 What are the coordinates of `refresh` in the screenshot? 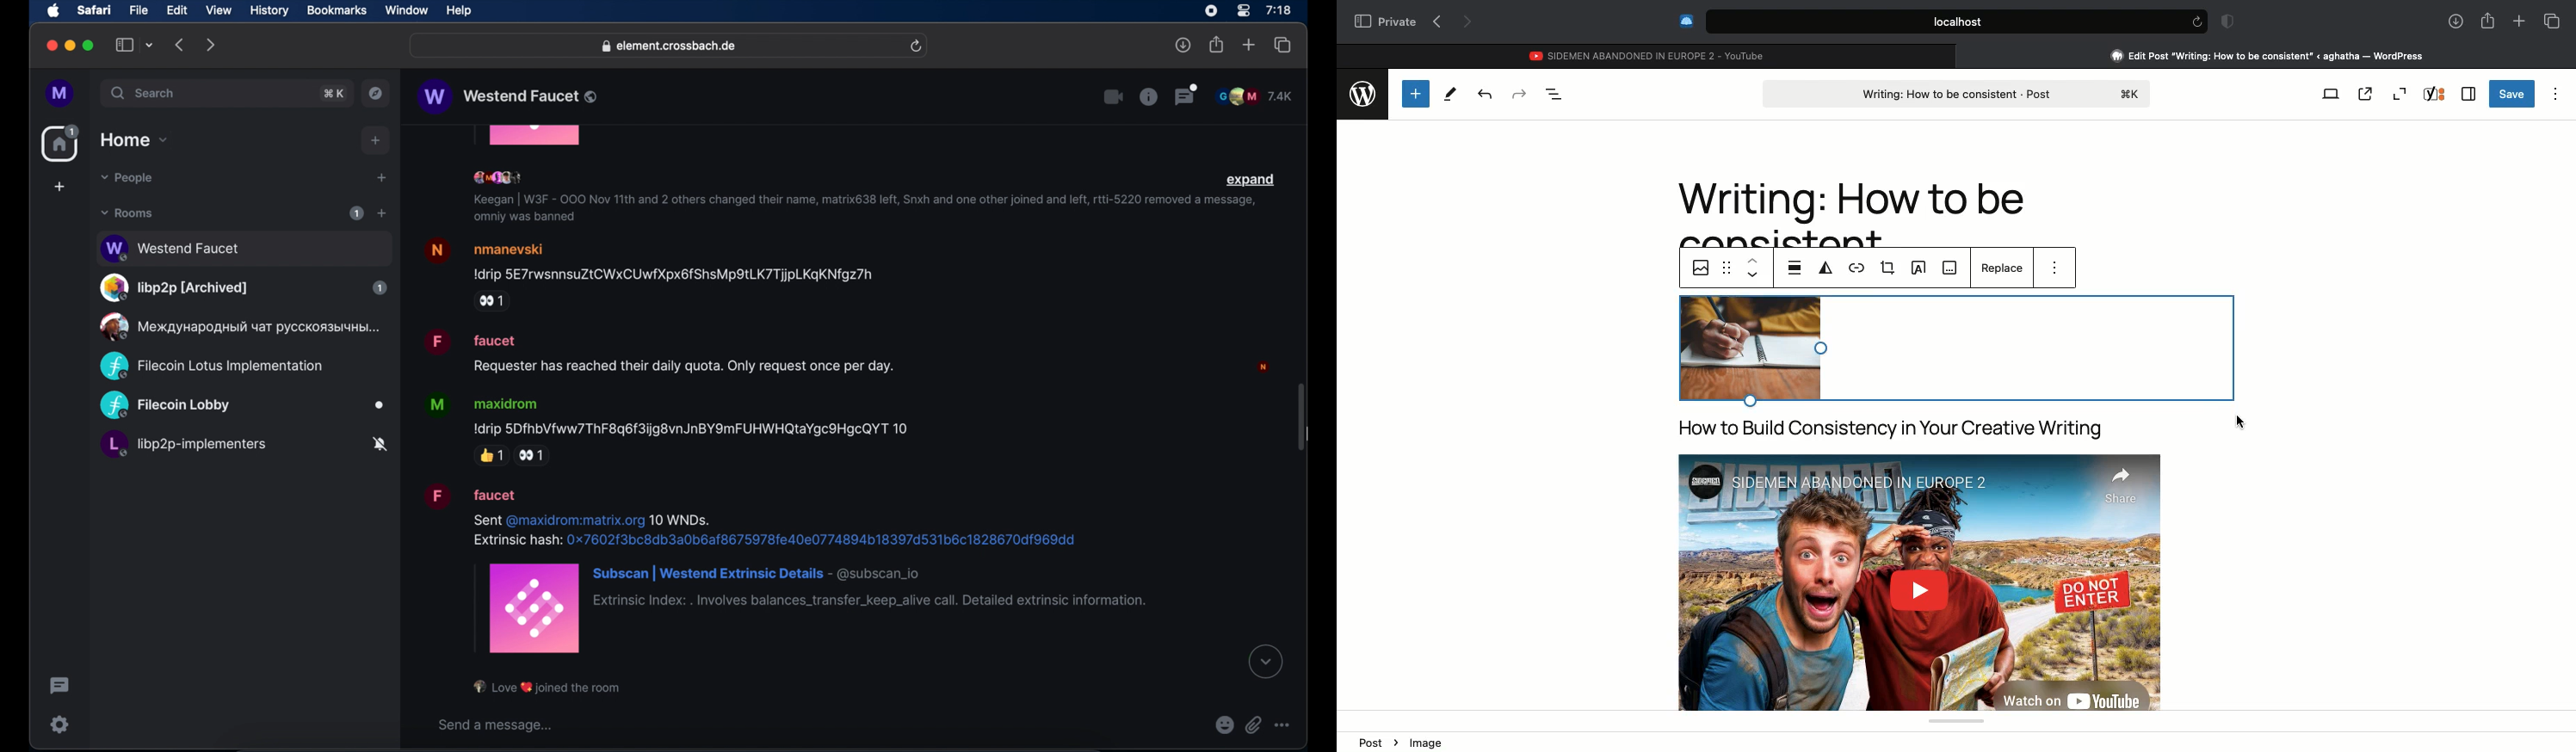 It's located at (916, 47).